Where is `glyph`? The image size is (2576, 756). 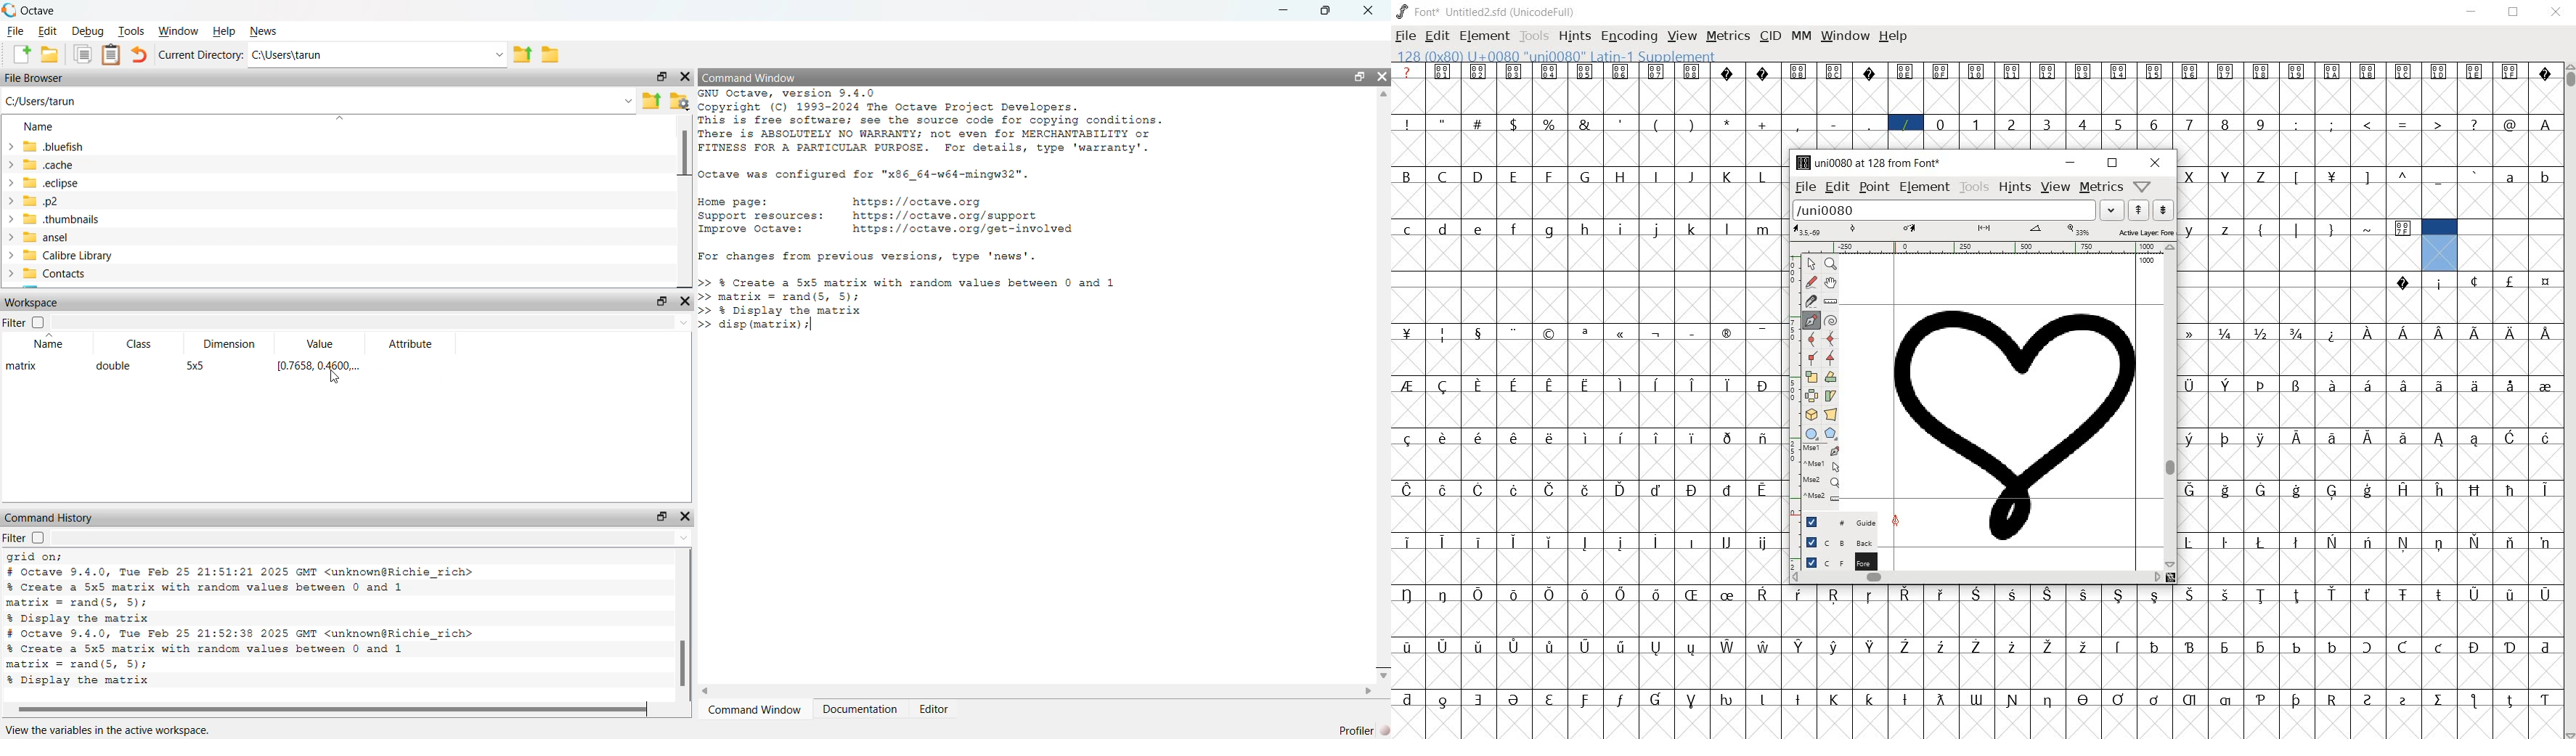
glyph is located at coordinates (1656, 126).